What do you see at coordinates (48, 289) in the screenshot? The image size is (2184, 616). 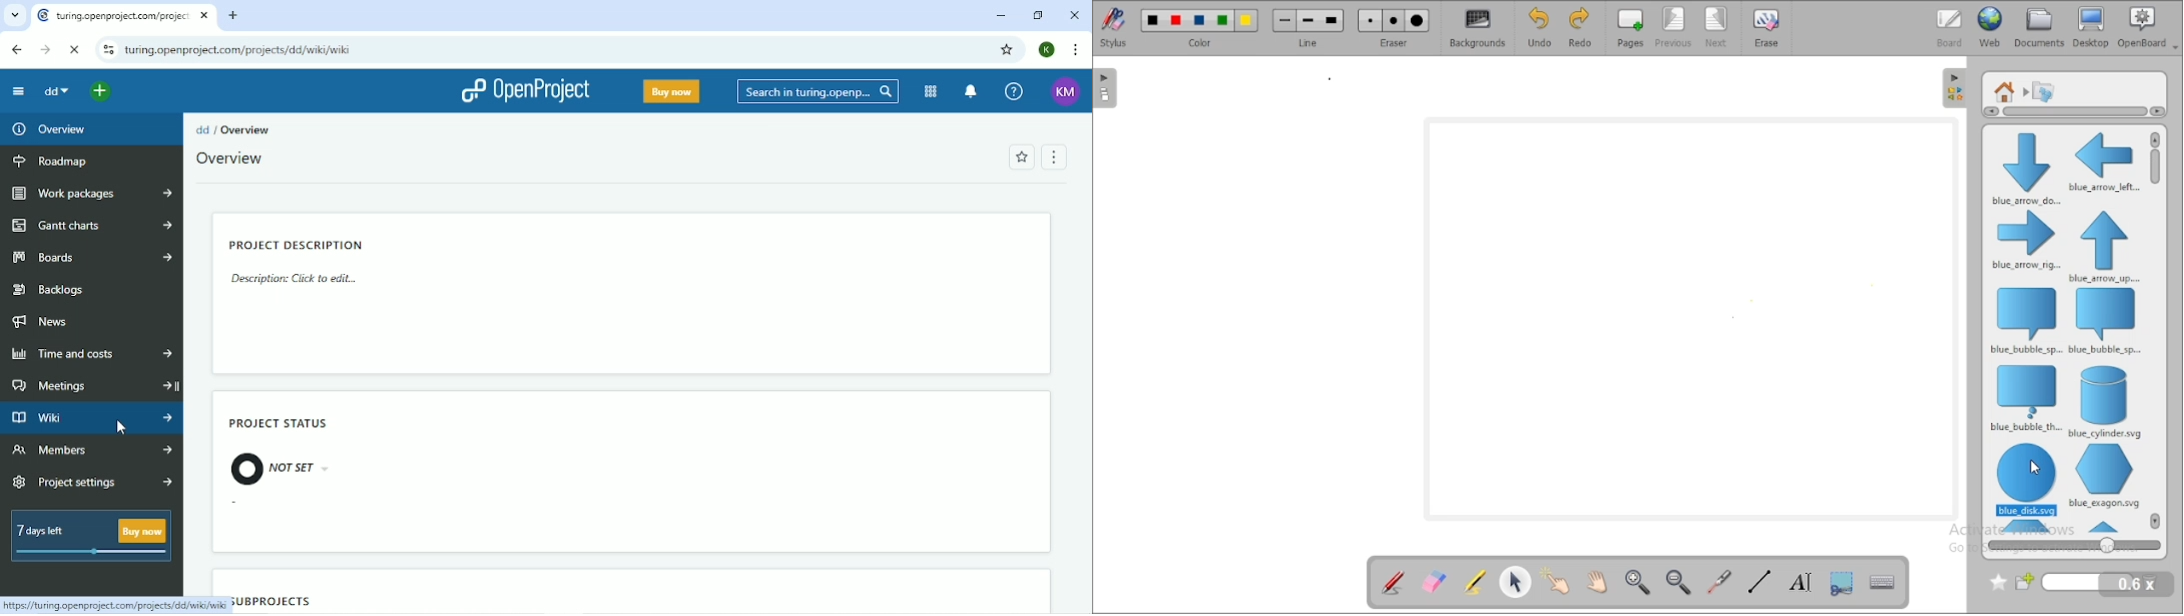 I see `Backlogs` at bounding box center [48, 289].